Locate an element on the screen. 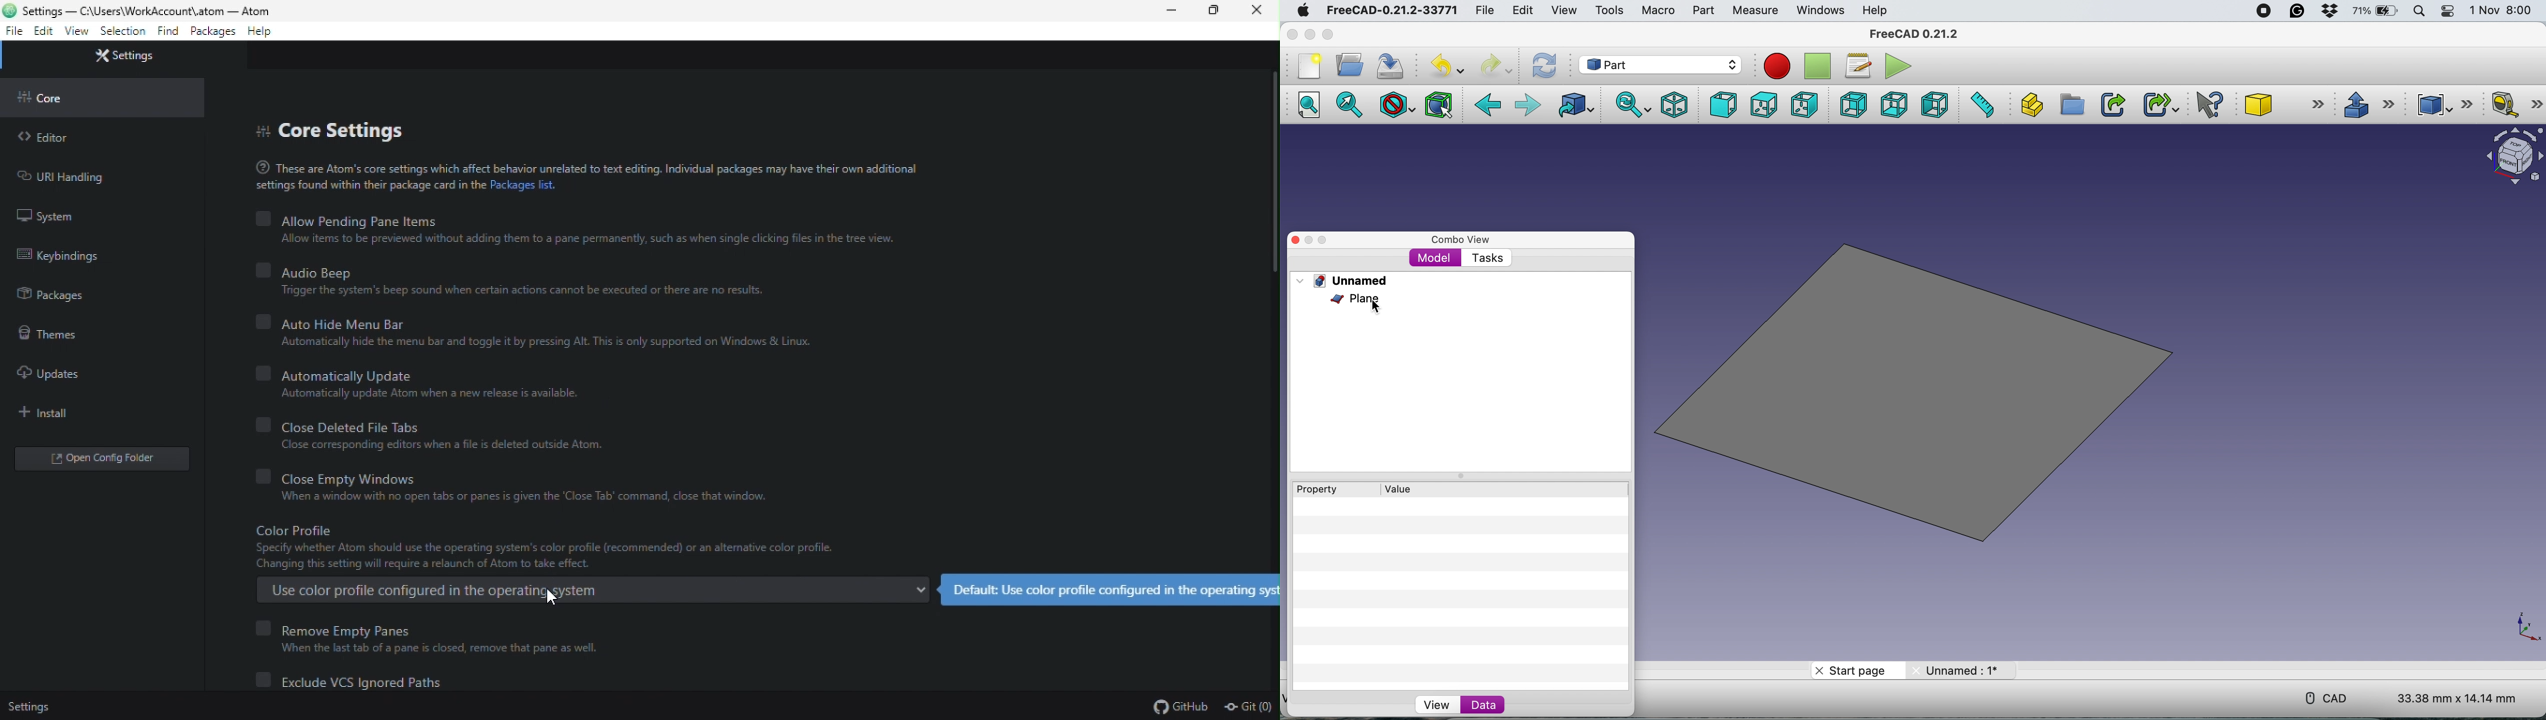 Image resolution: width=2548 pixels, height=728 pixels. undo is located at coordinates (1448, 66).